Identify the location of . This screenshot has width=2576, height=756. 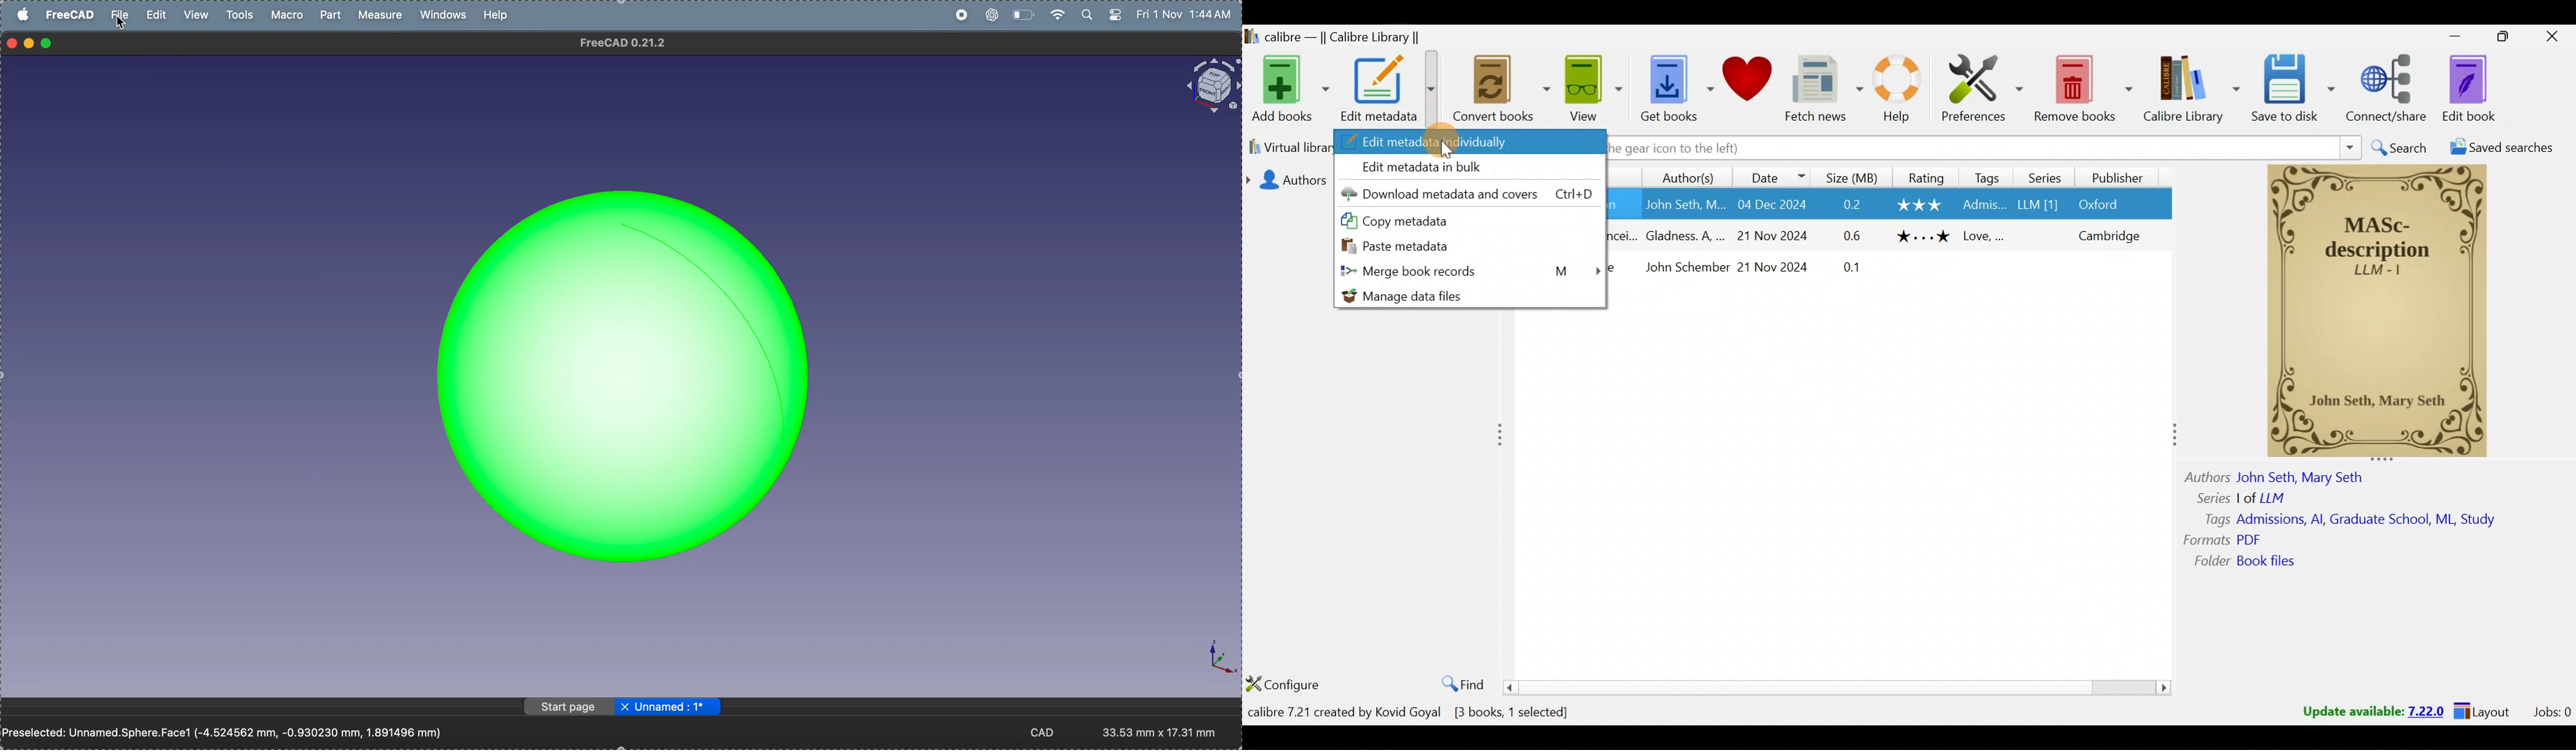
(2209, 519).